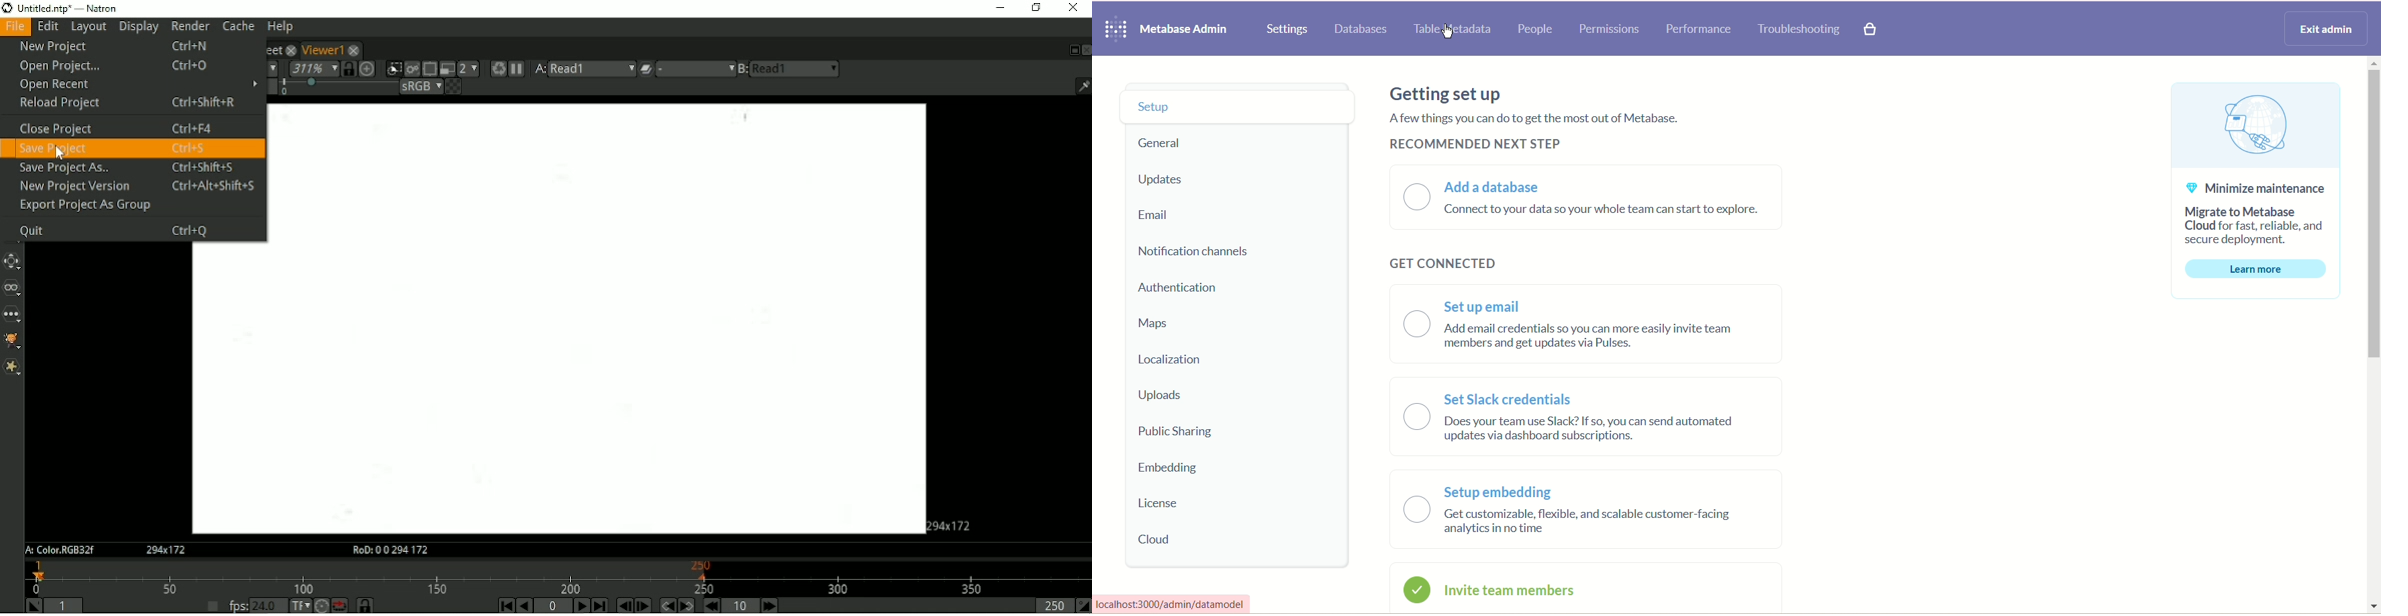 The image size is (2408, 616). Describe the element at coordinates (1605, 420) in the screenshot. I see `. SetSlack credentials
Does your team use Slack? If so, you can send automated
updates via dashboard subscriptions.` at that location.